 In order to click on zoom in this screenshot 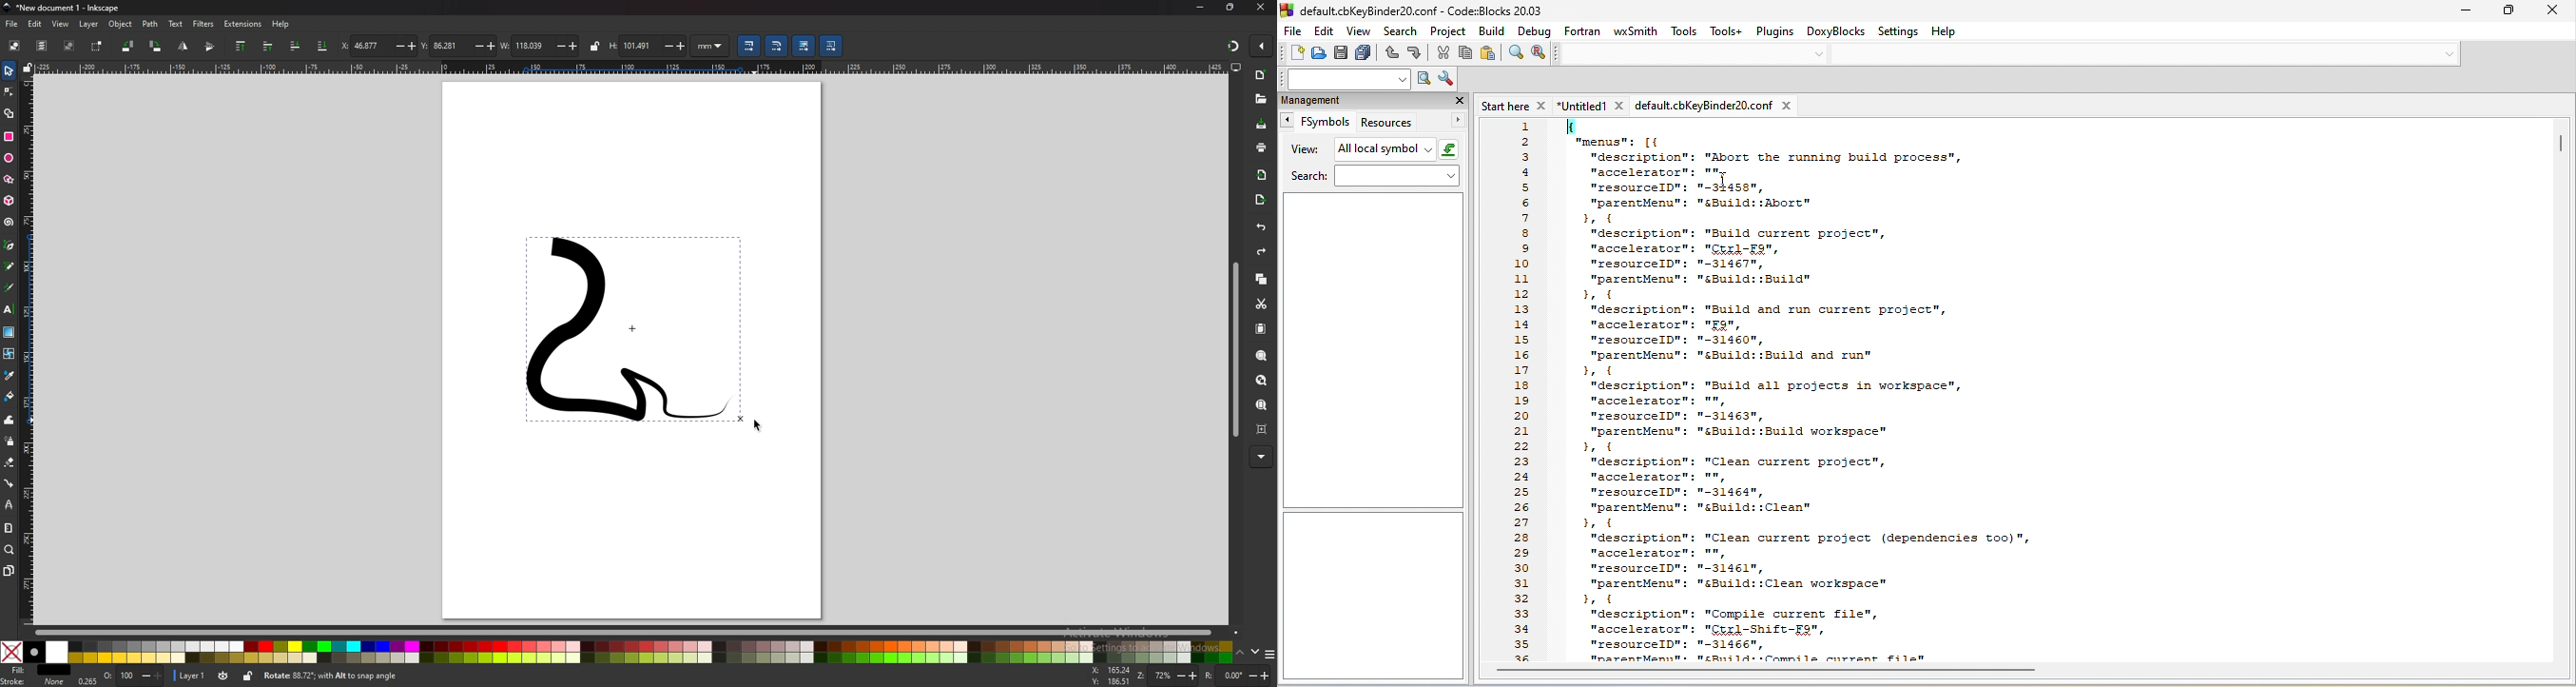, I will do `click(9, 550)`.